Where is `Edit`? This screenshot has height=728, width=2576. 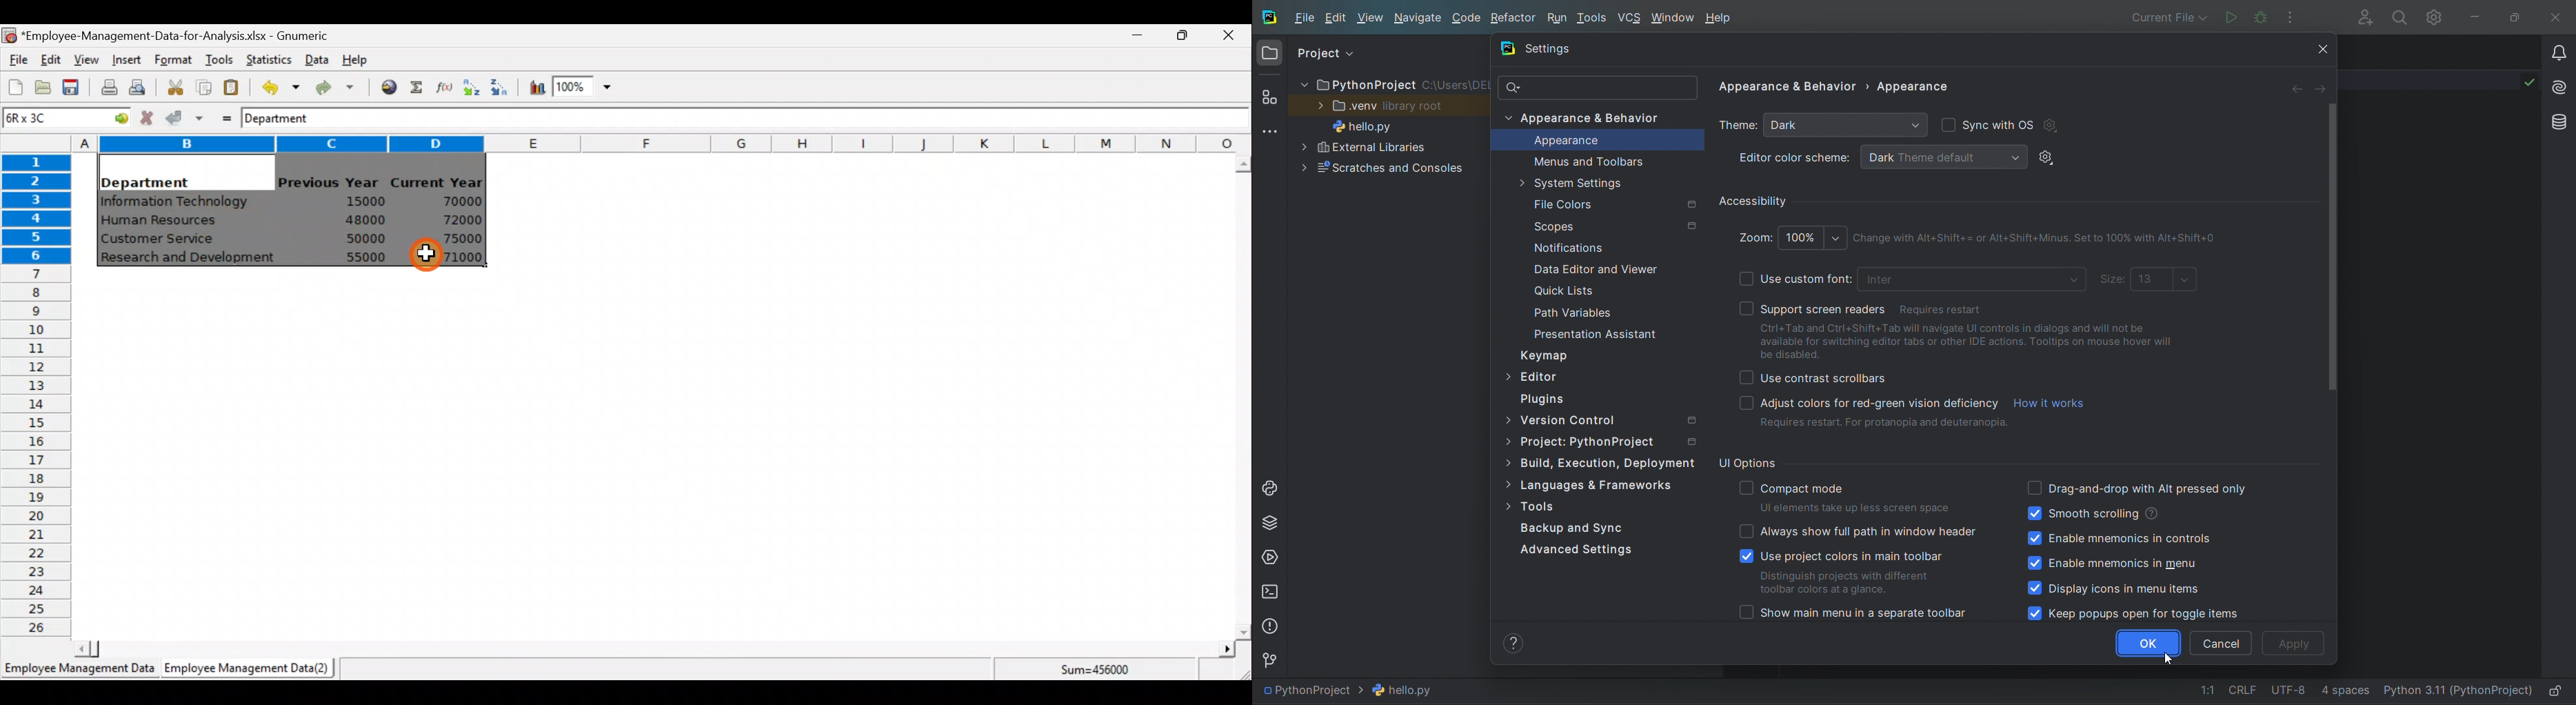 Edit is located at coordinates (52, 61).